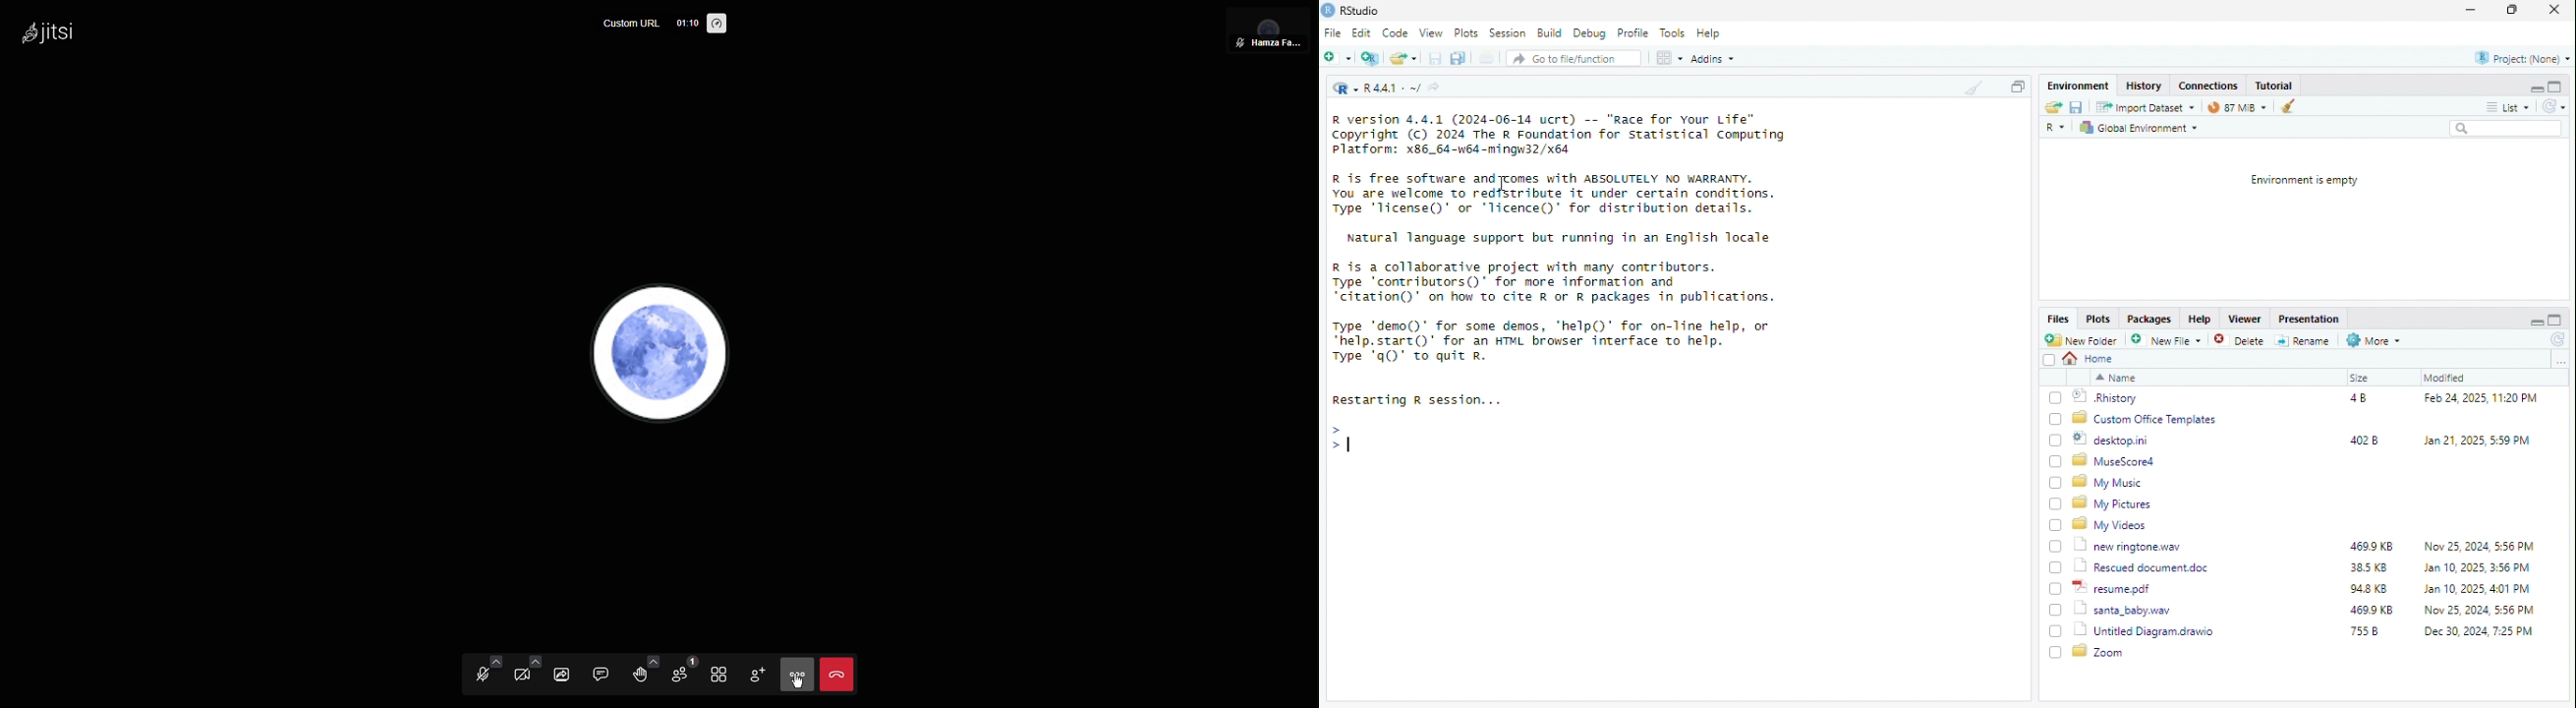 This screenshot has height=728, width=2576. What do you see at coordinates (2291, 105) in the screenshot?
I see `clean` at bounding box center [2291, 105].